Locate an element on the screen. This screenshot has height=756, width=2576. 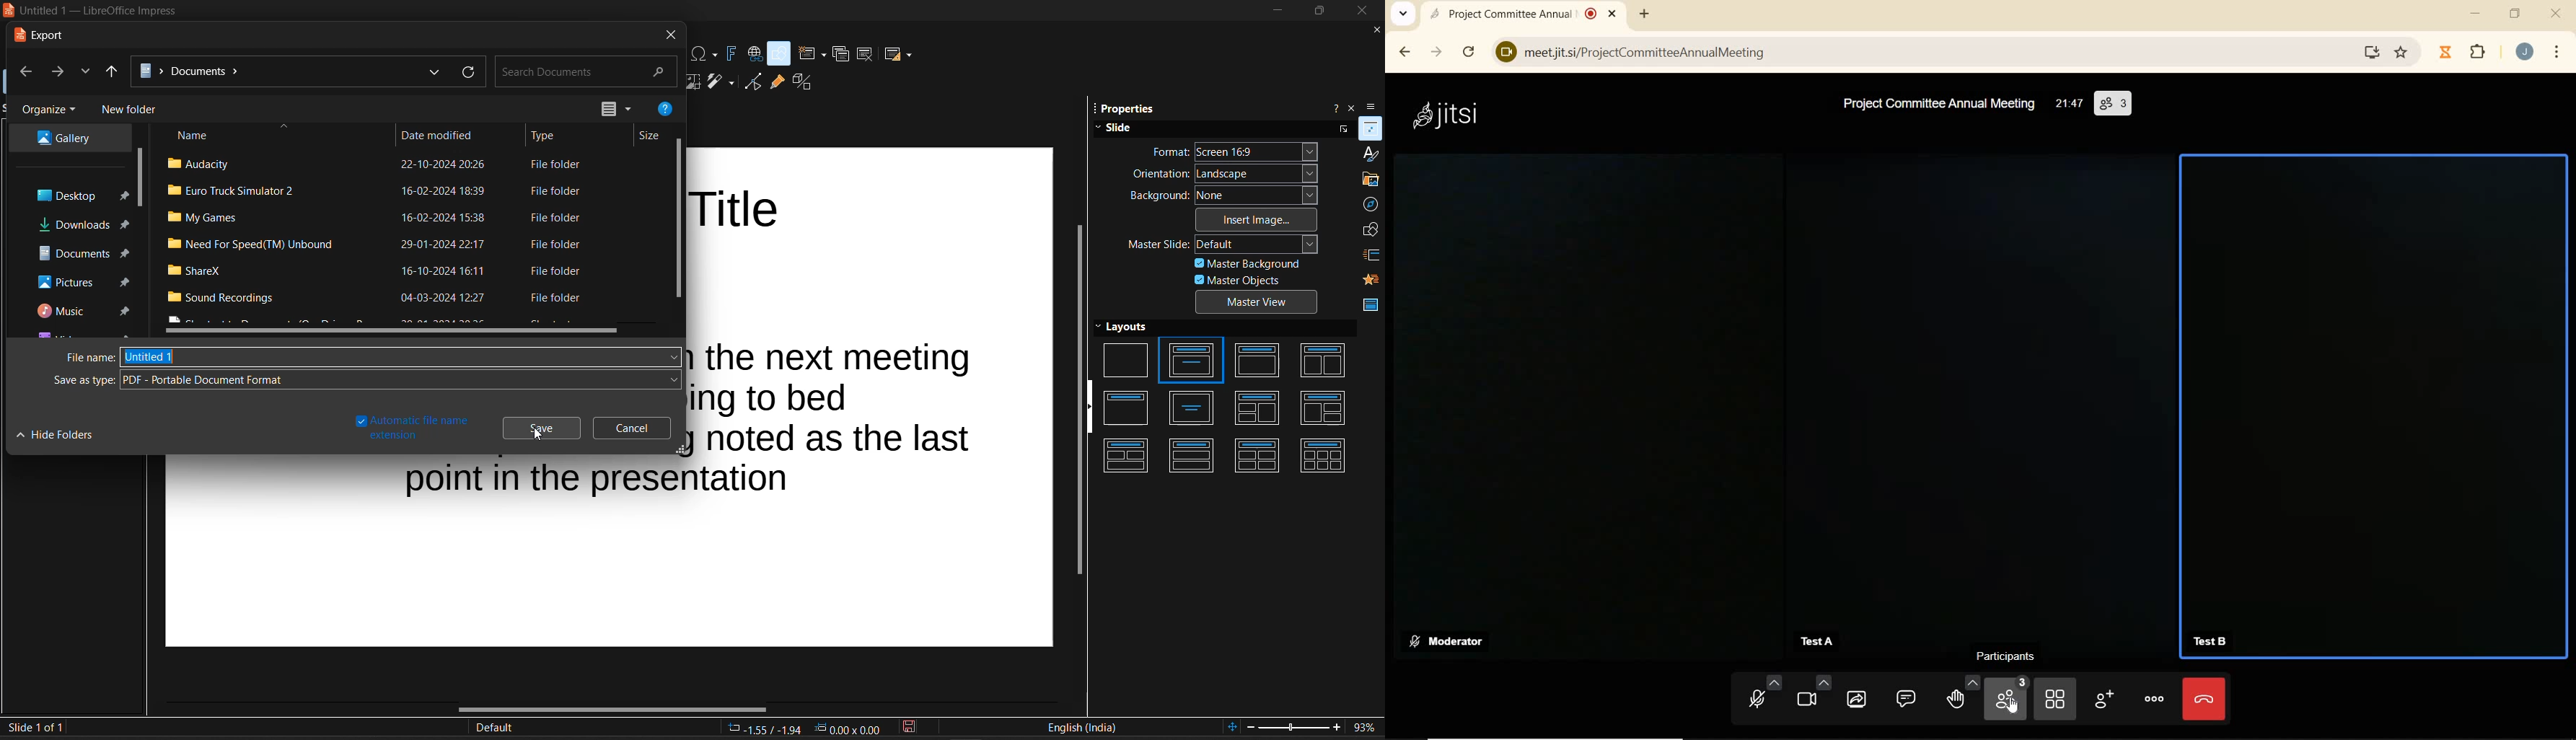
file  name is located at coordinates (375, 357).